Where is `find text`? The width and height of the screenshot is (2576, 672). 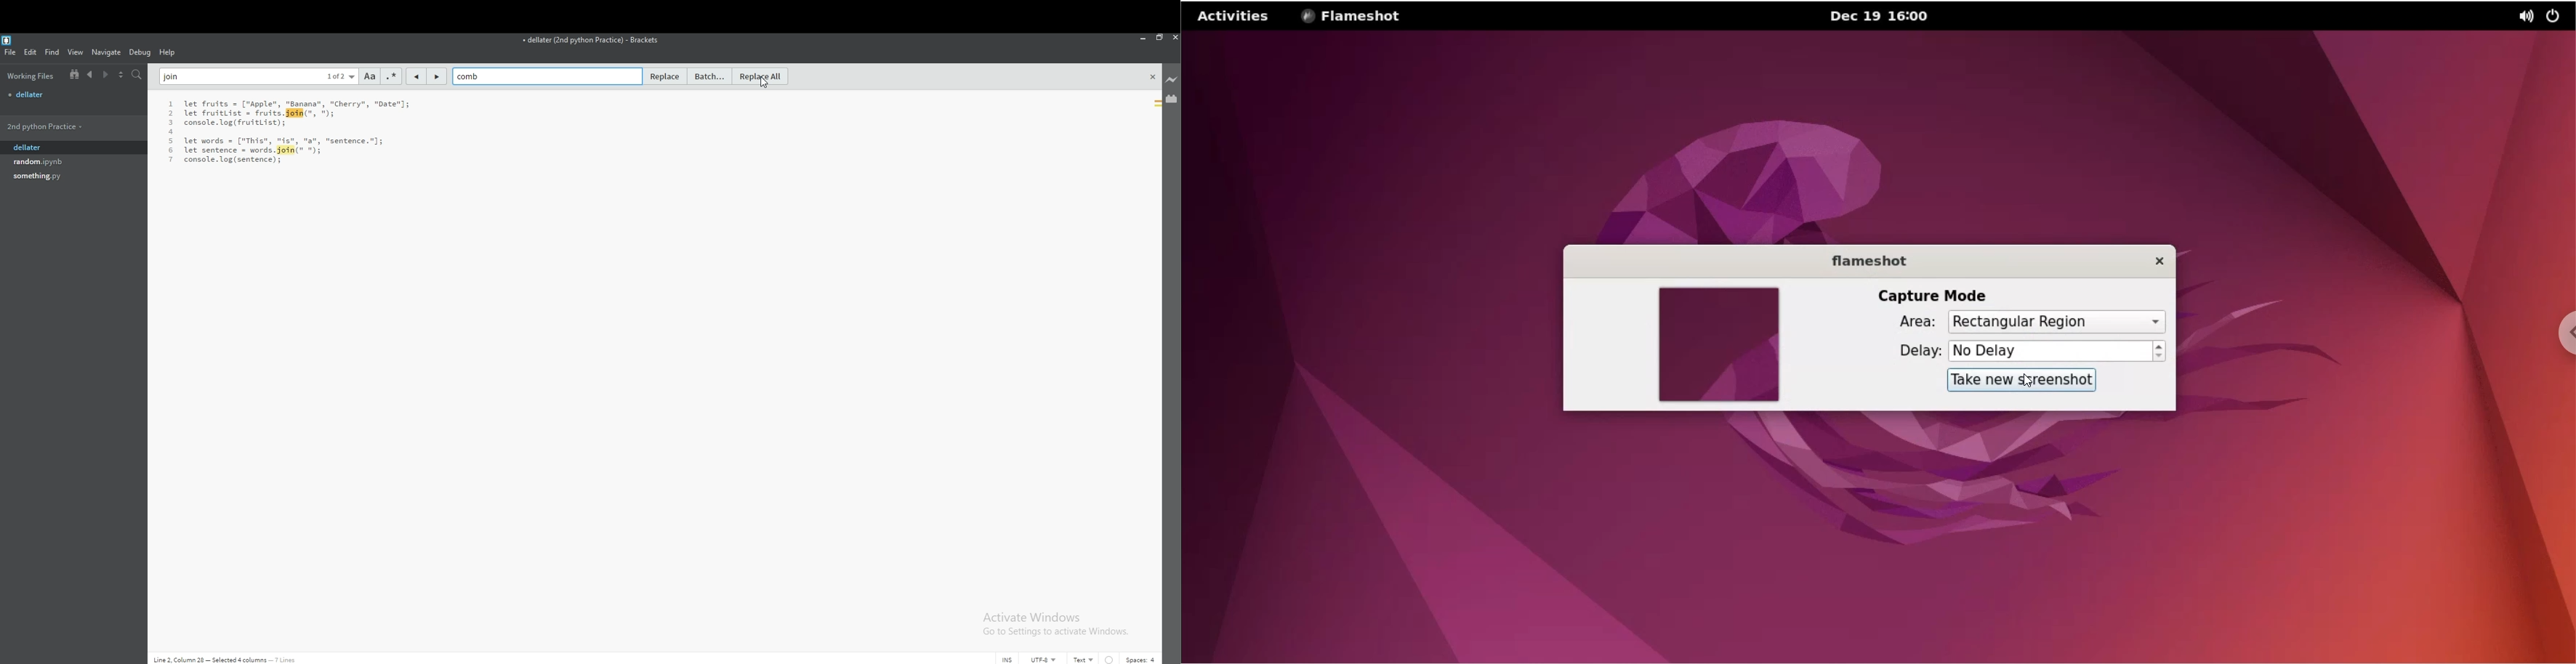 find text is located at coordinates (259, 76).